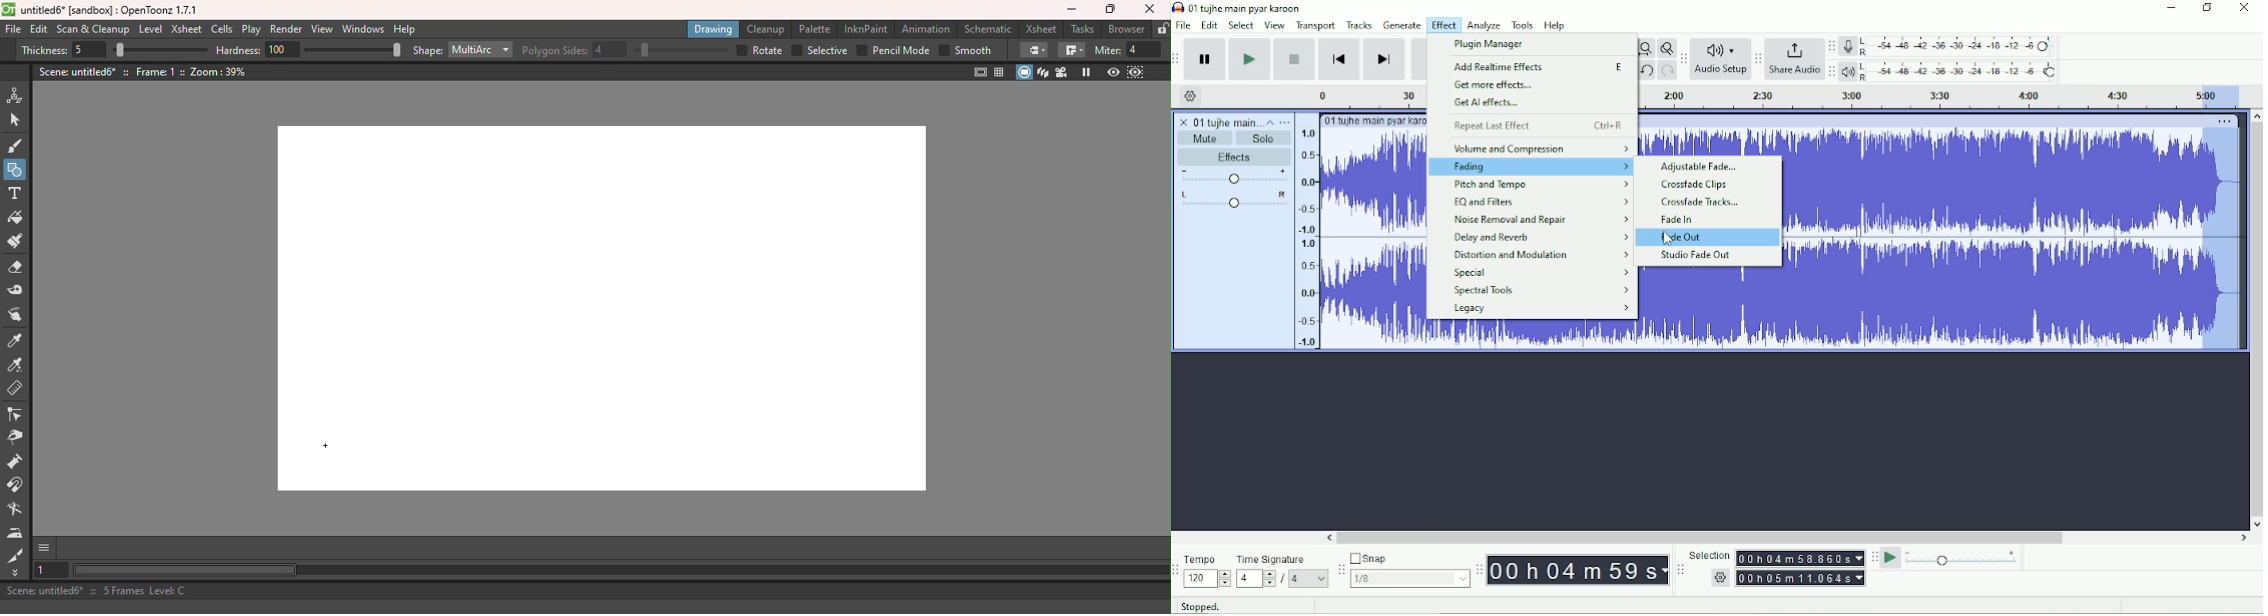 Image resolution: width=2268 pixels, height=616 pixels. What do you see at coordinates (1360, 97) in the screenshot?
I see `Timeline` at bounding box center [1360, 97].